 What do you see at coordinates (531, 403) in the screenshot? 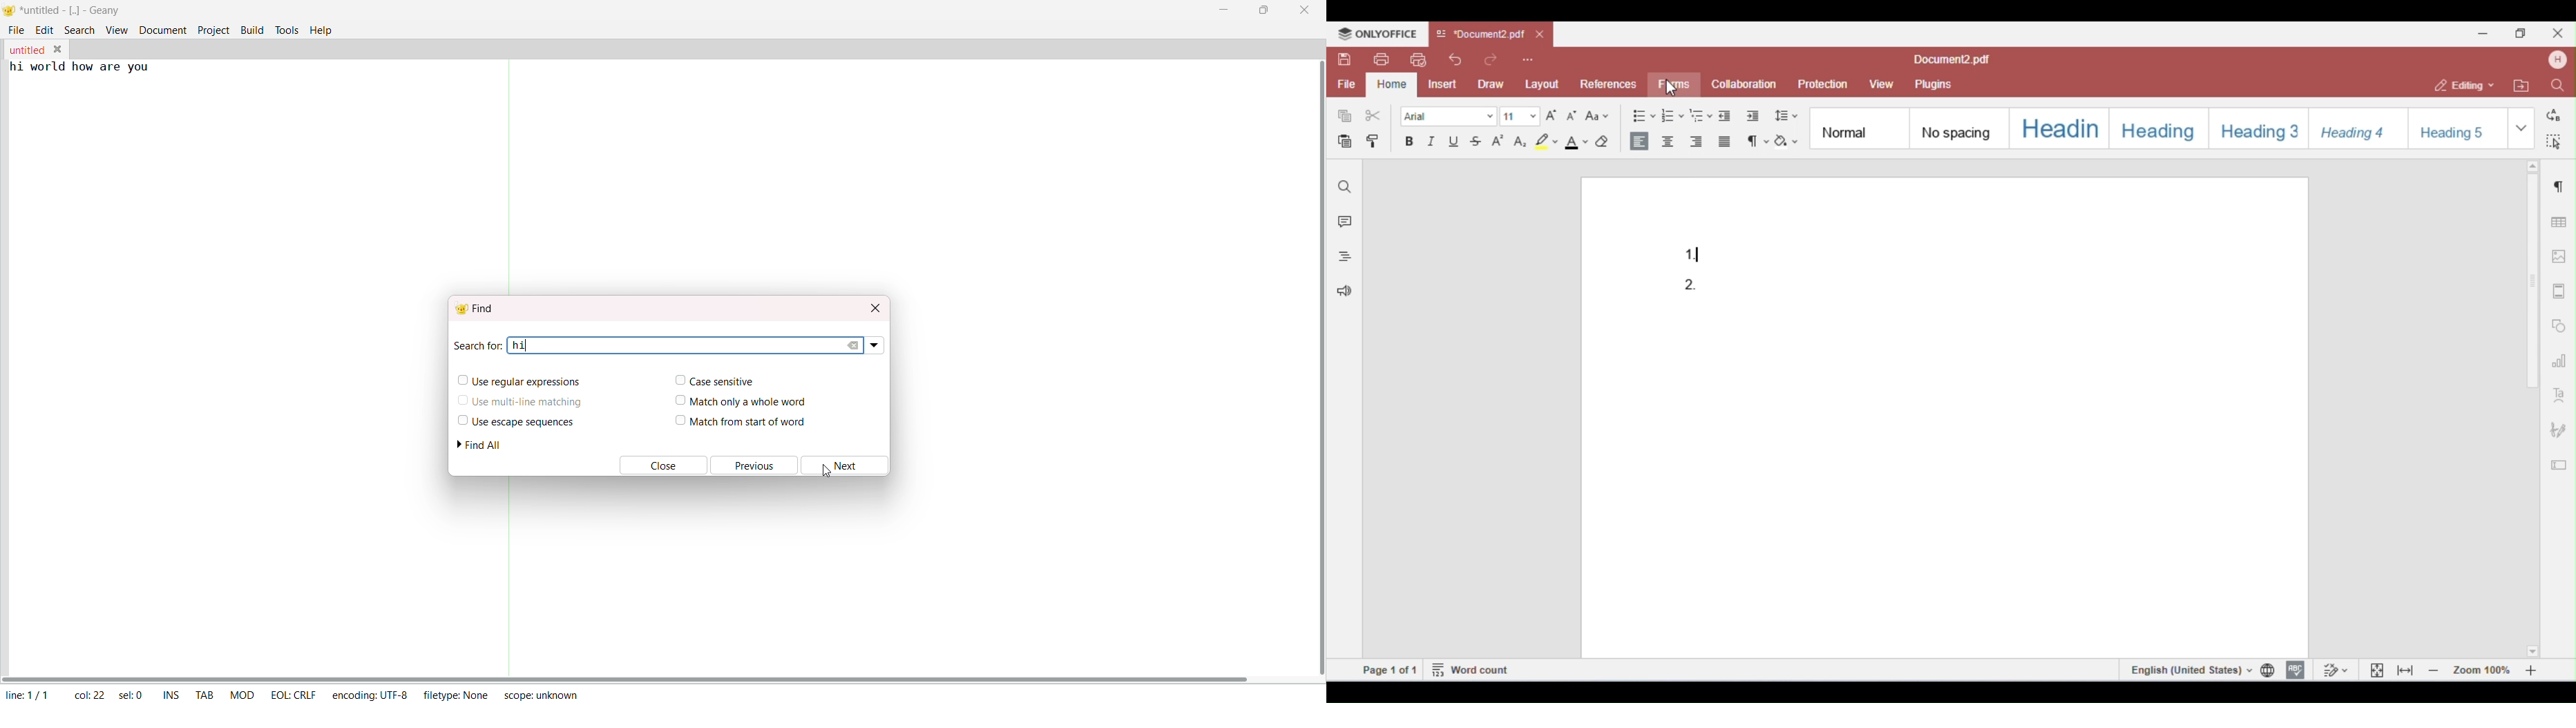
I see `use multiline matching` at bounding box center [531, 403].